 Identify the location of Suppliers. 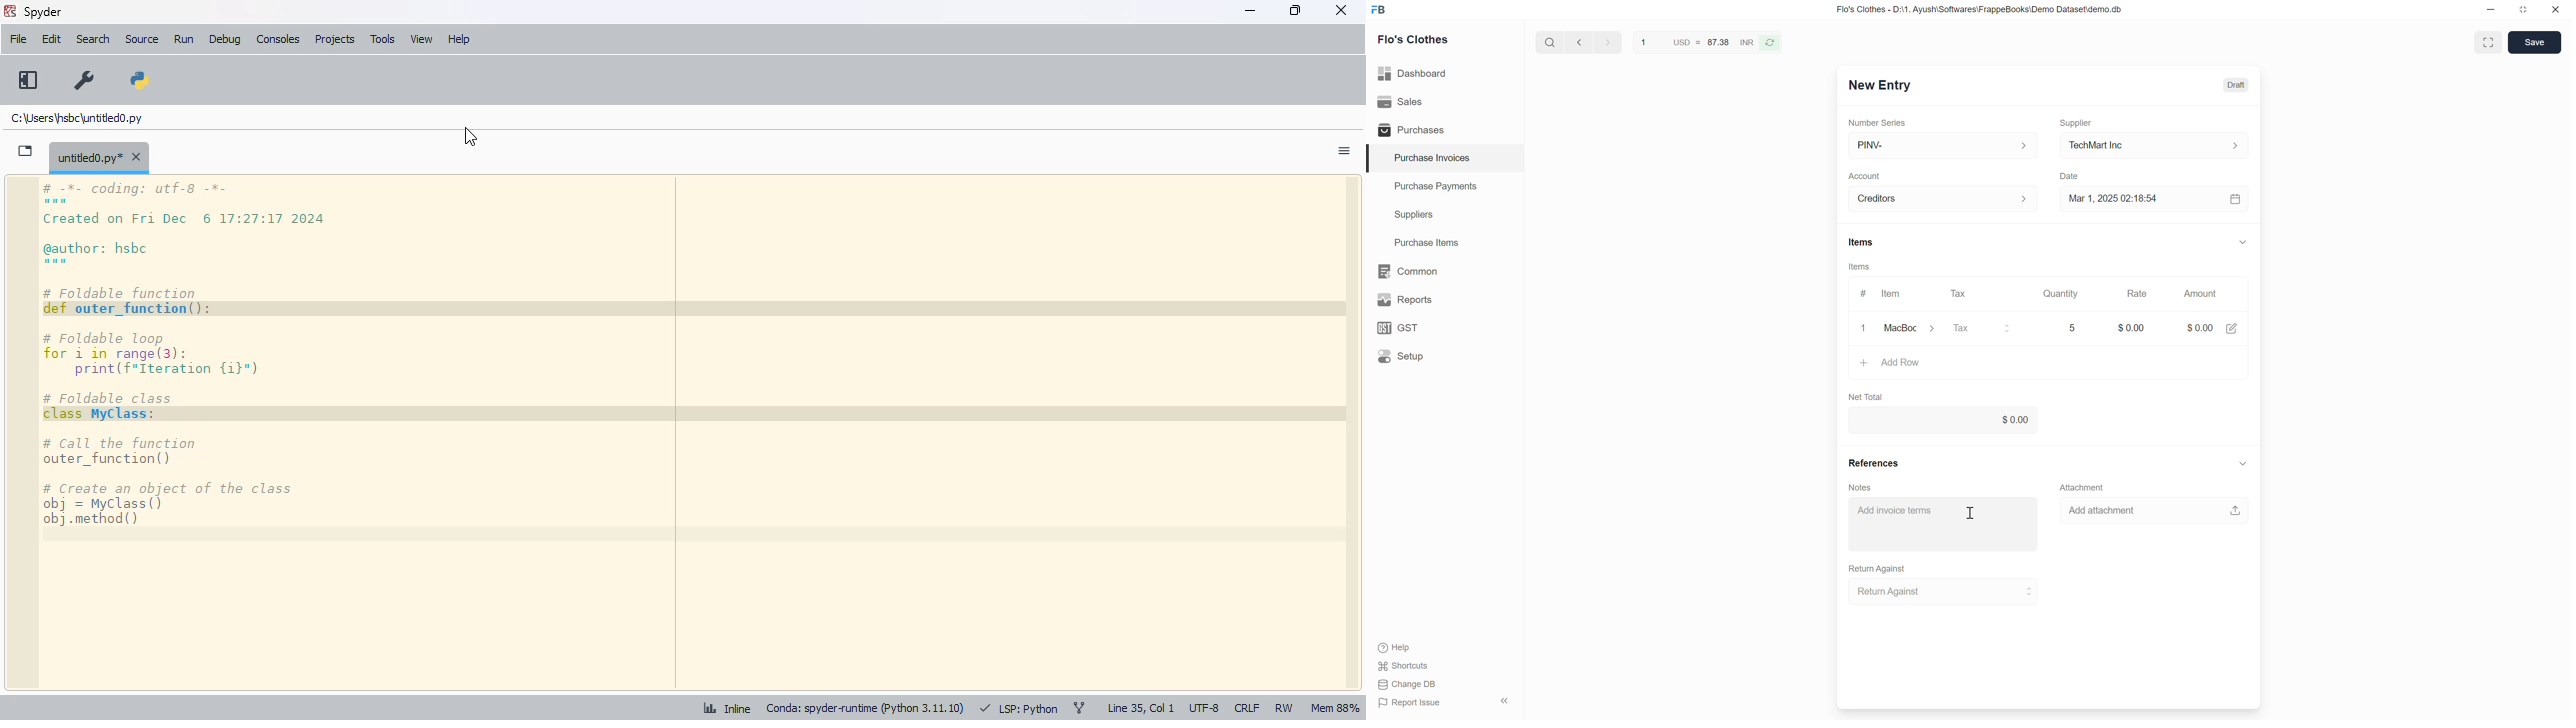
(1445, 215).